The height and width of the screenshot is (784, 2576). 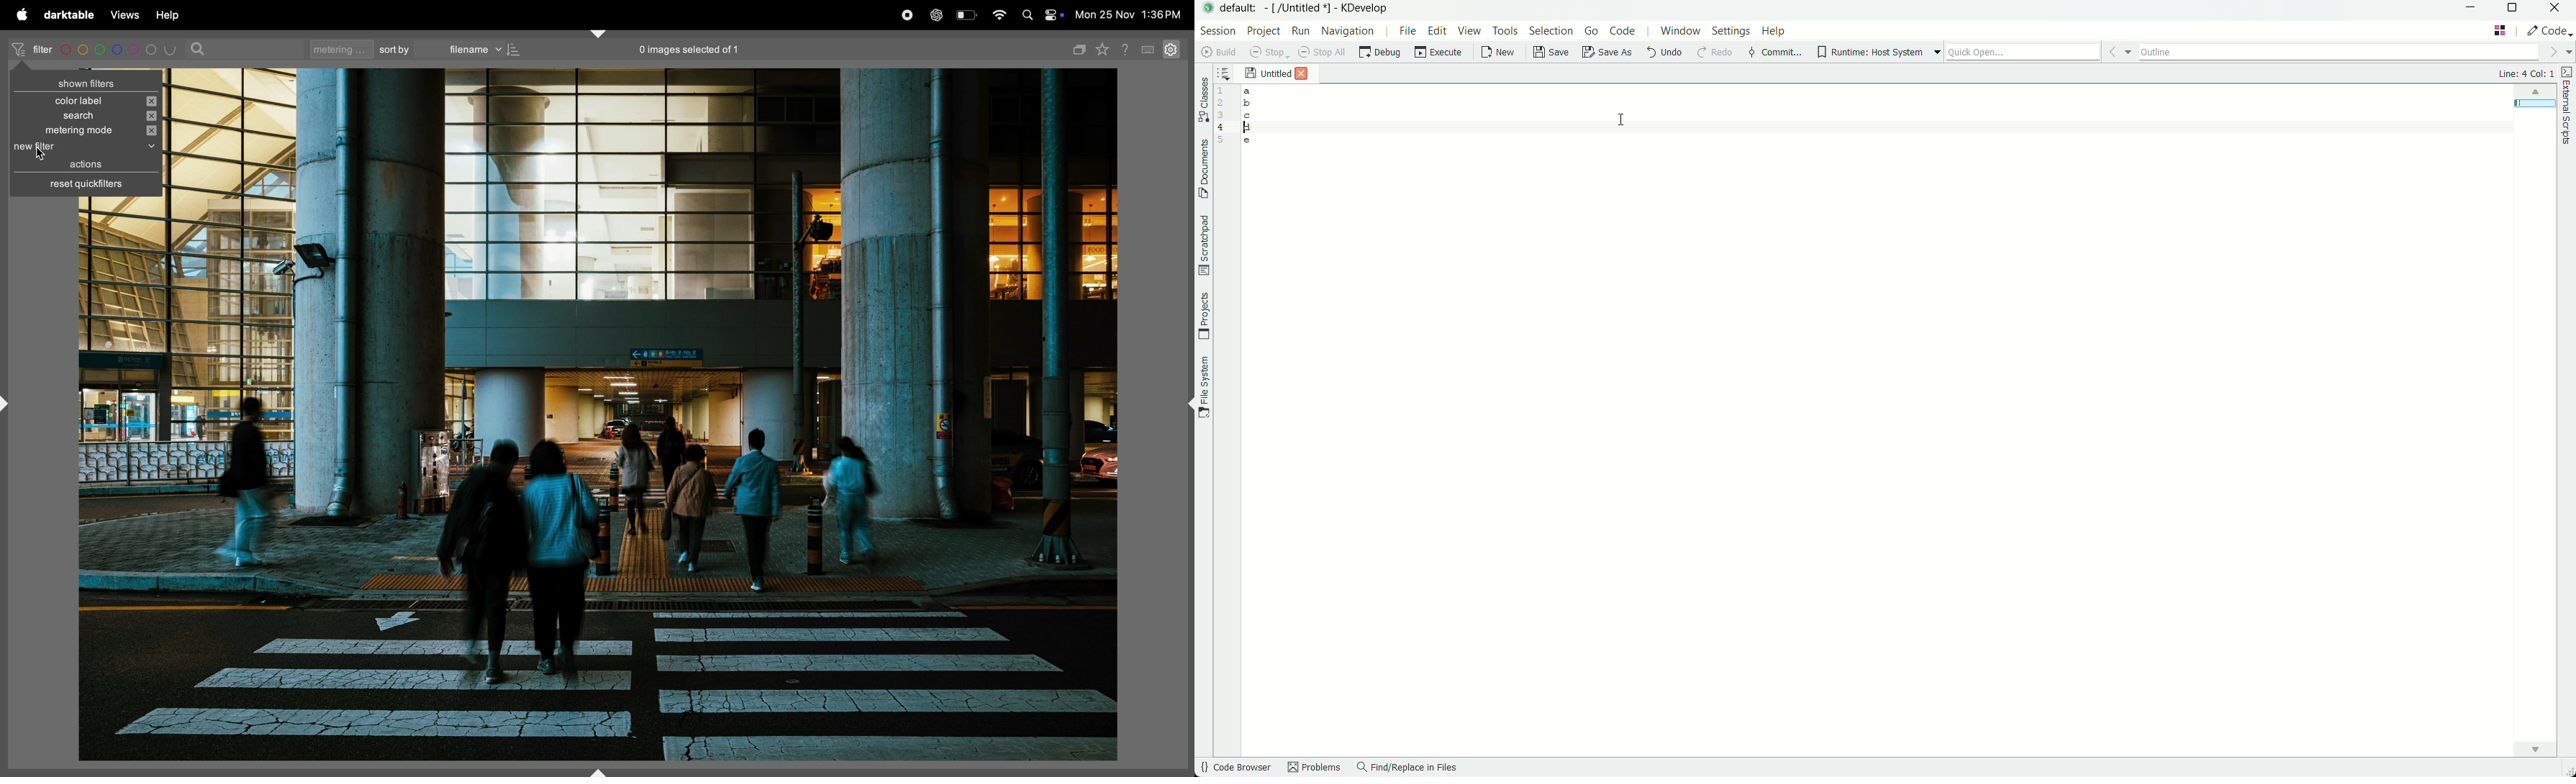 I want to click on keyboard, so click(x=1150, y=48).